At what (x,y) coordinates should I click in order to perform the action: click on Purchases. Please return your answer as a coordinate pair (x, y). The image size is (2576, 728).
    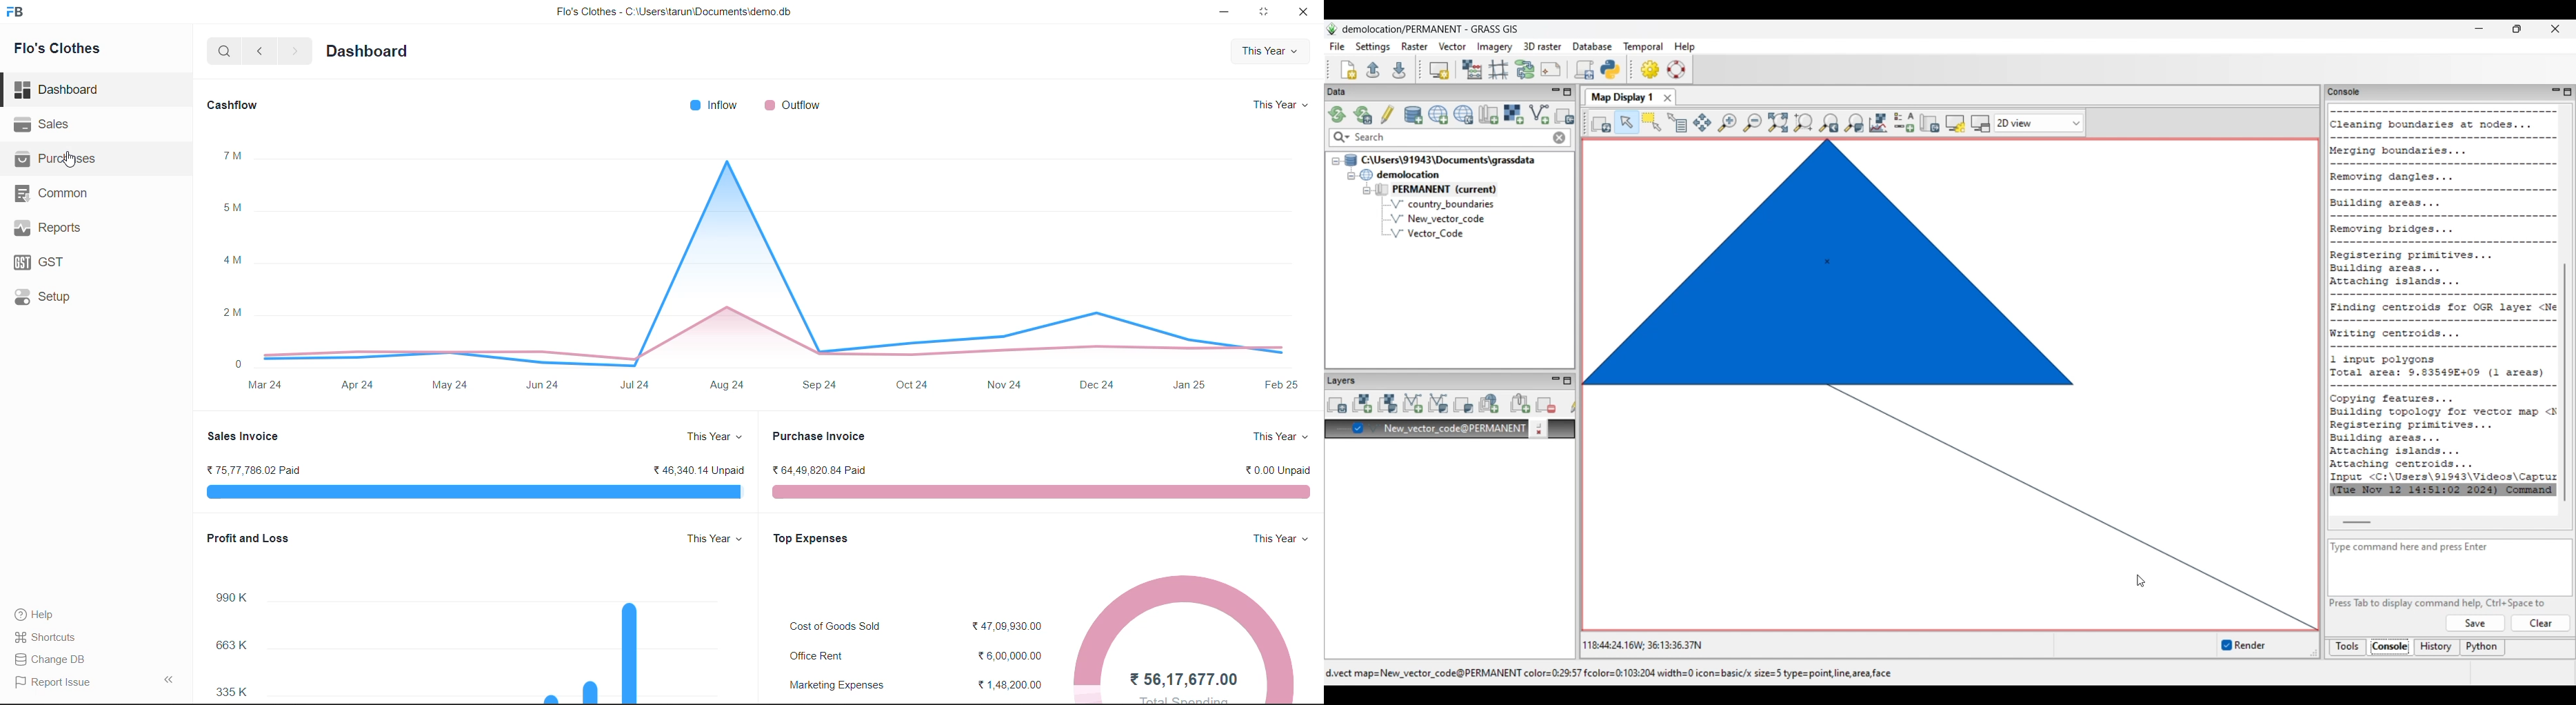
    Looking at the image, I should click on (64, 161).